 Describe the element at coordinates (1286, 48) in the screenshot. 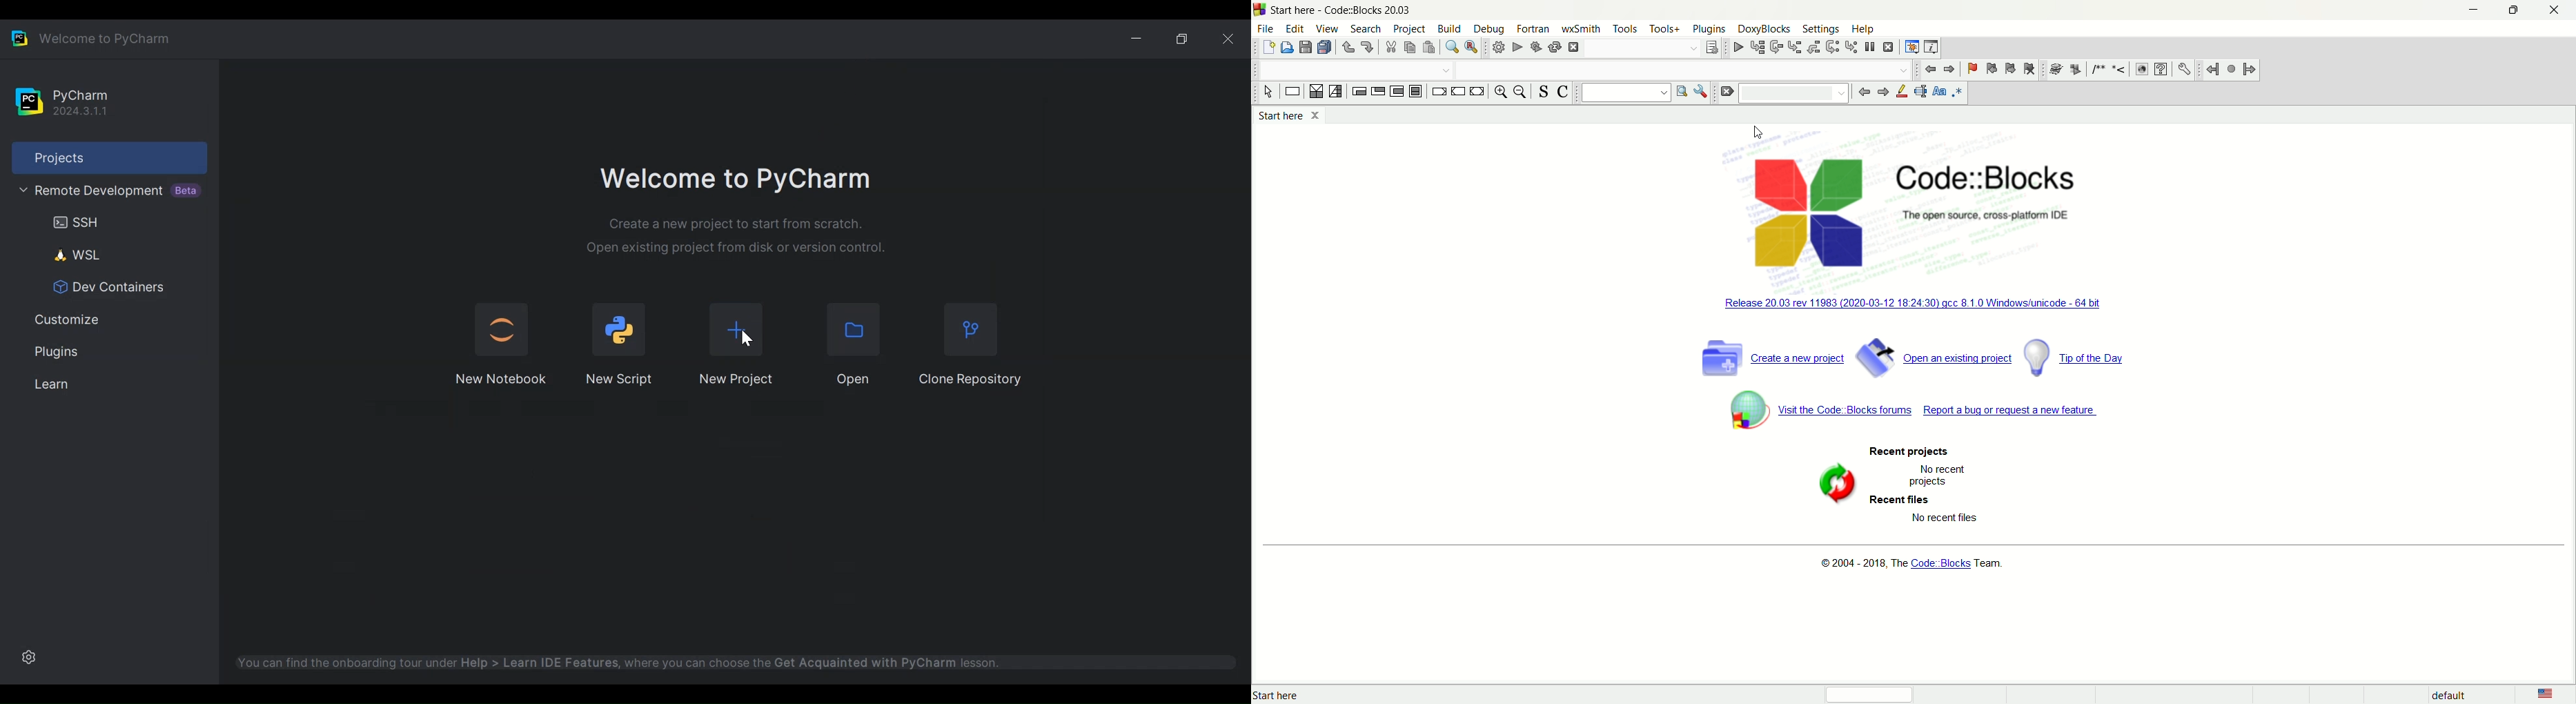

I see `open` at that location.